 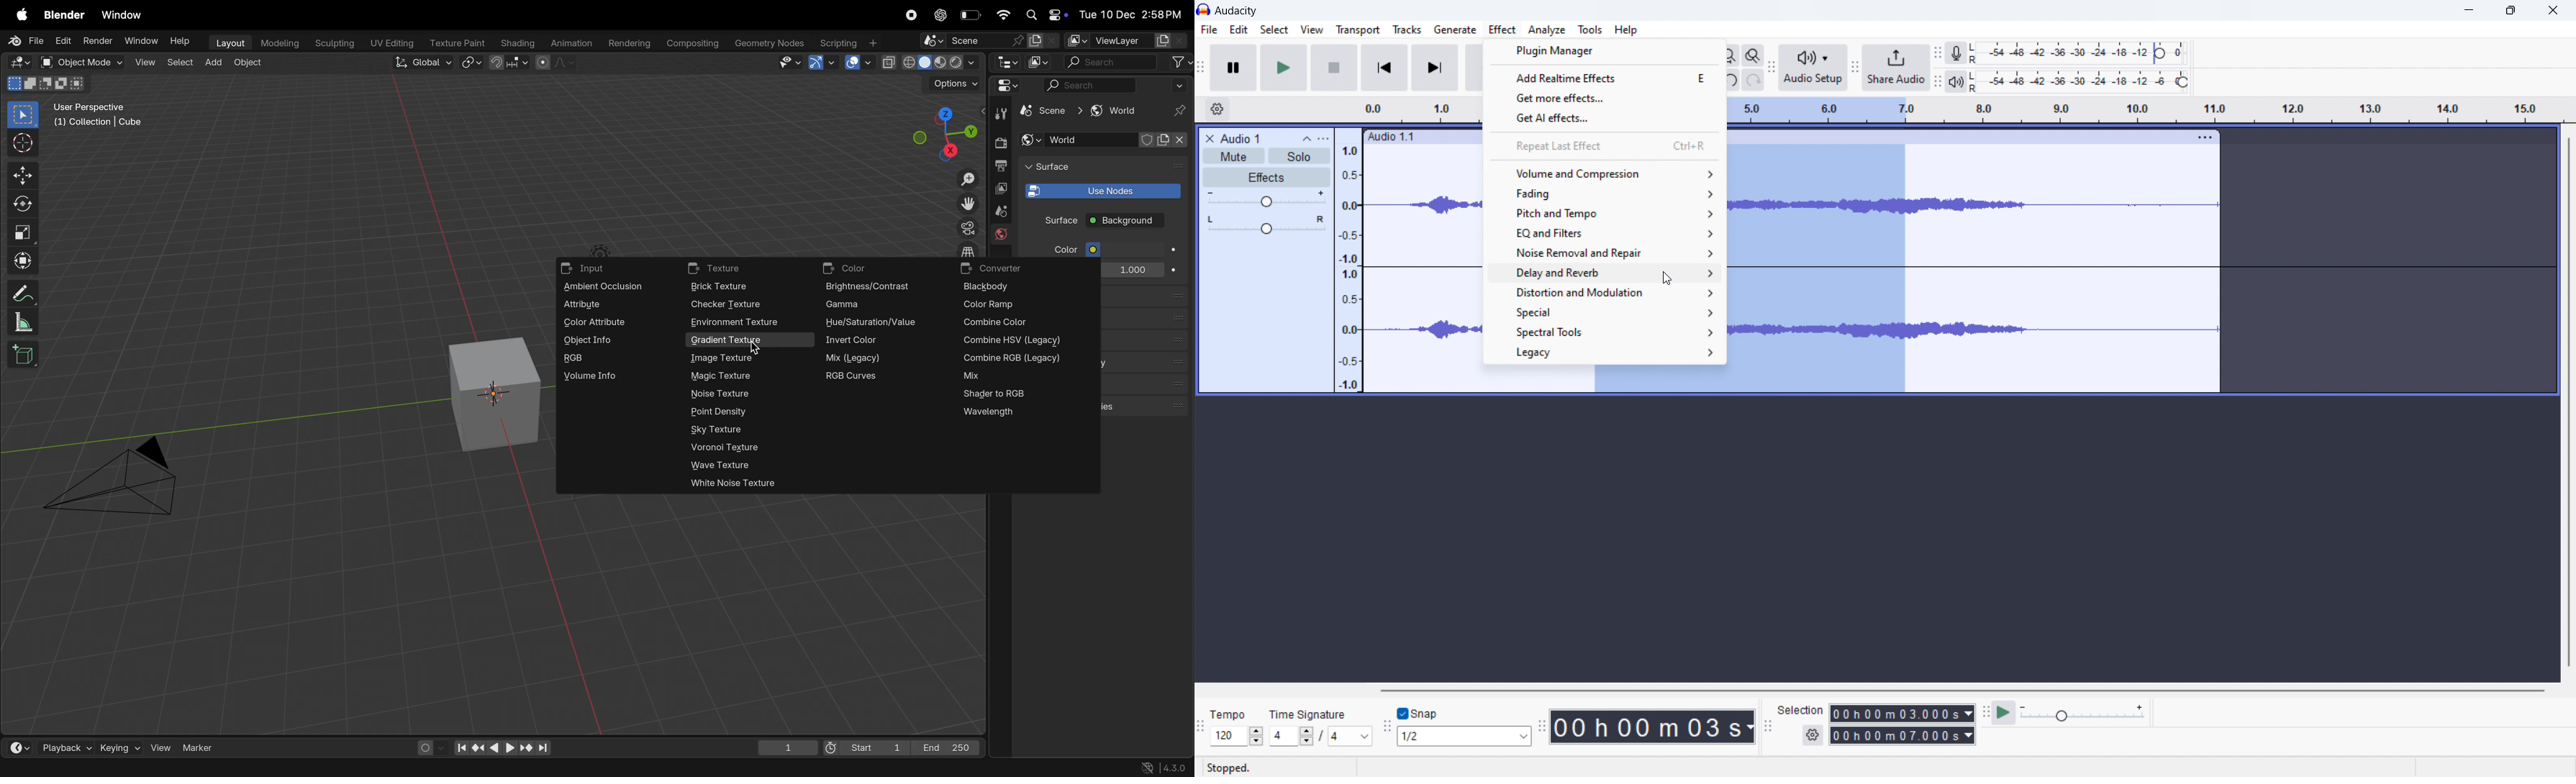 I want to click on add realtime effects, so click(x=1603, y=74).